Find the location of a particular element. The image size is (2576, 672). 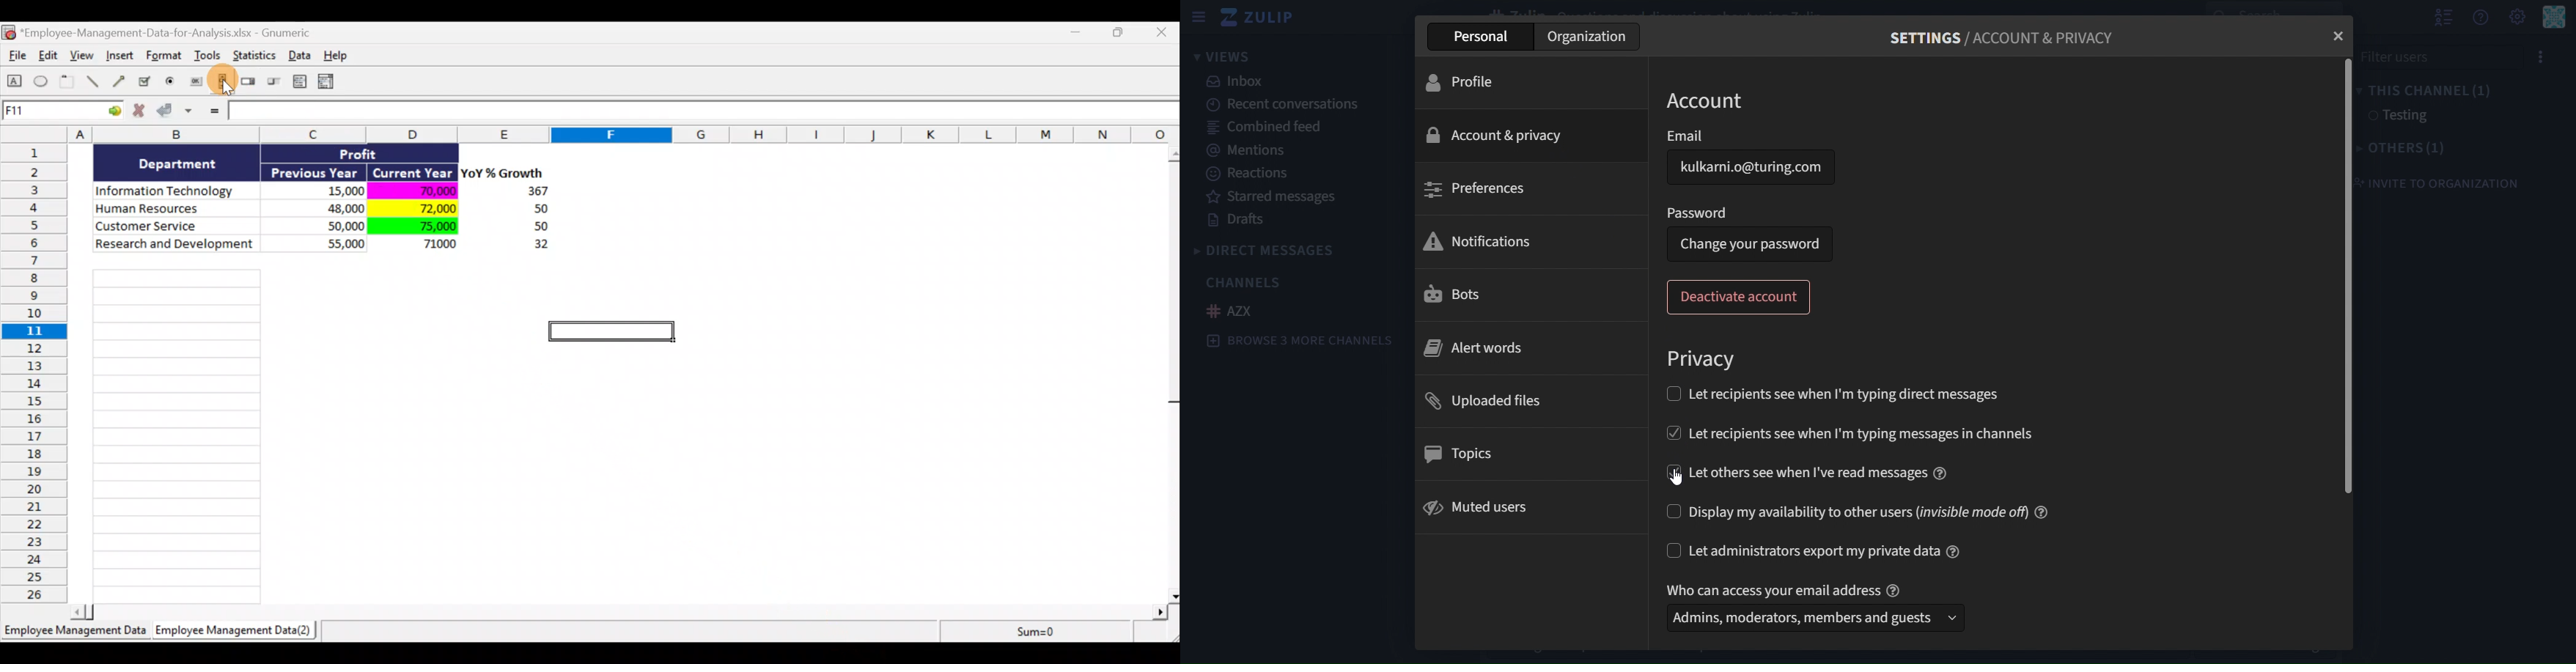

testing is located at coordinates (2396, 116).